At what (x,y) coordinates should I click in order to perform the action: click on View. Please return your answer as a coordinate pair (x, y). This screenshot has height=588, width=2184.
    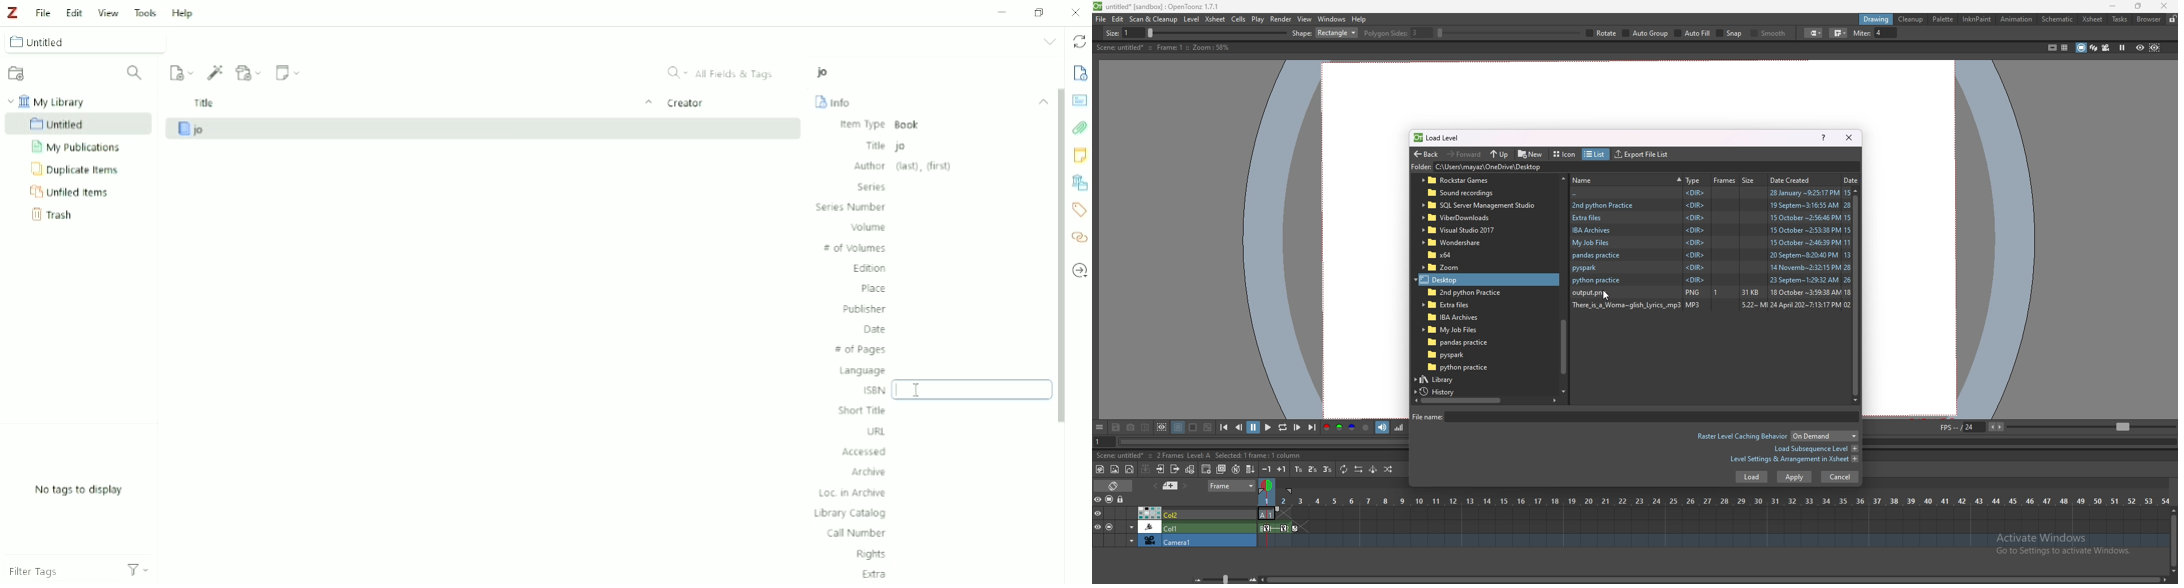
    Looking at the image, I should click on (107, 14).